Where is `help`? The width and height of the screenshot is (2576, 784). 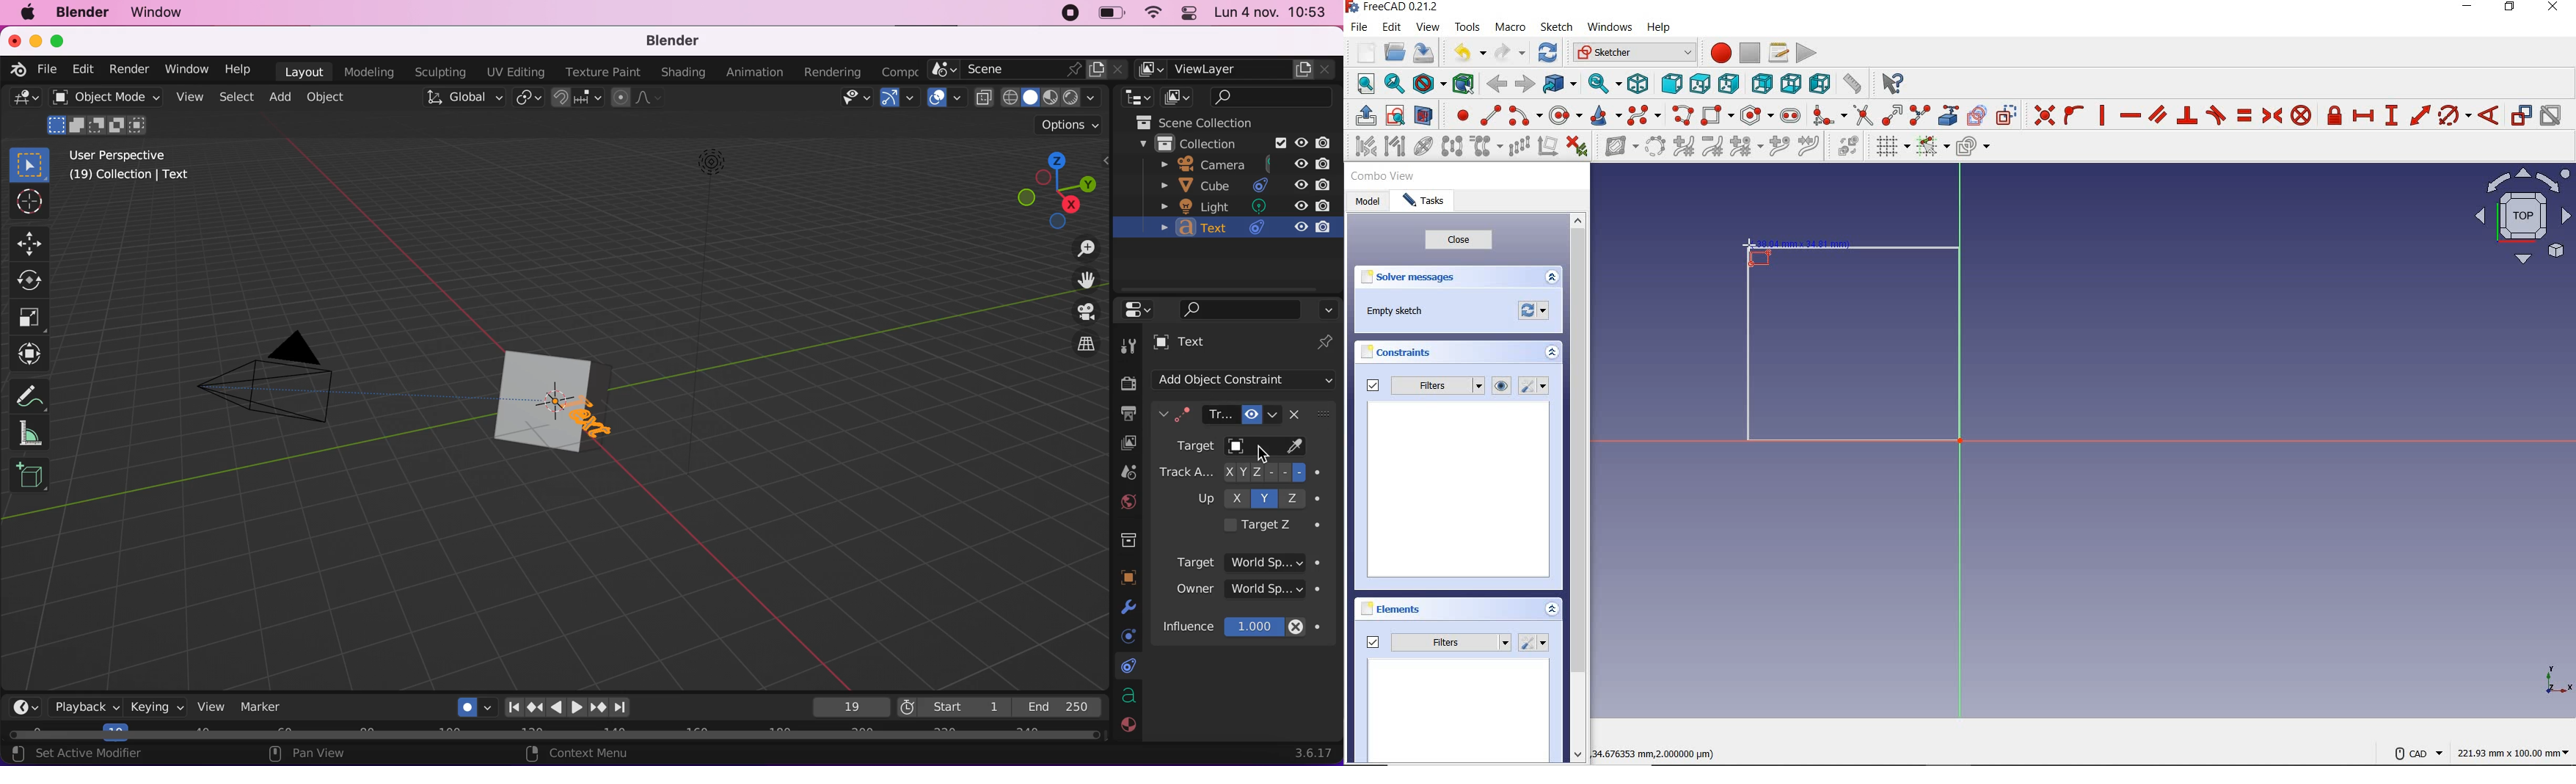
help is located at coordinates (243, 70).